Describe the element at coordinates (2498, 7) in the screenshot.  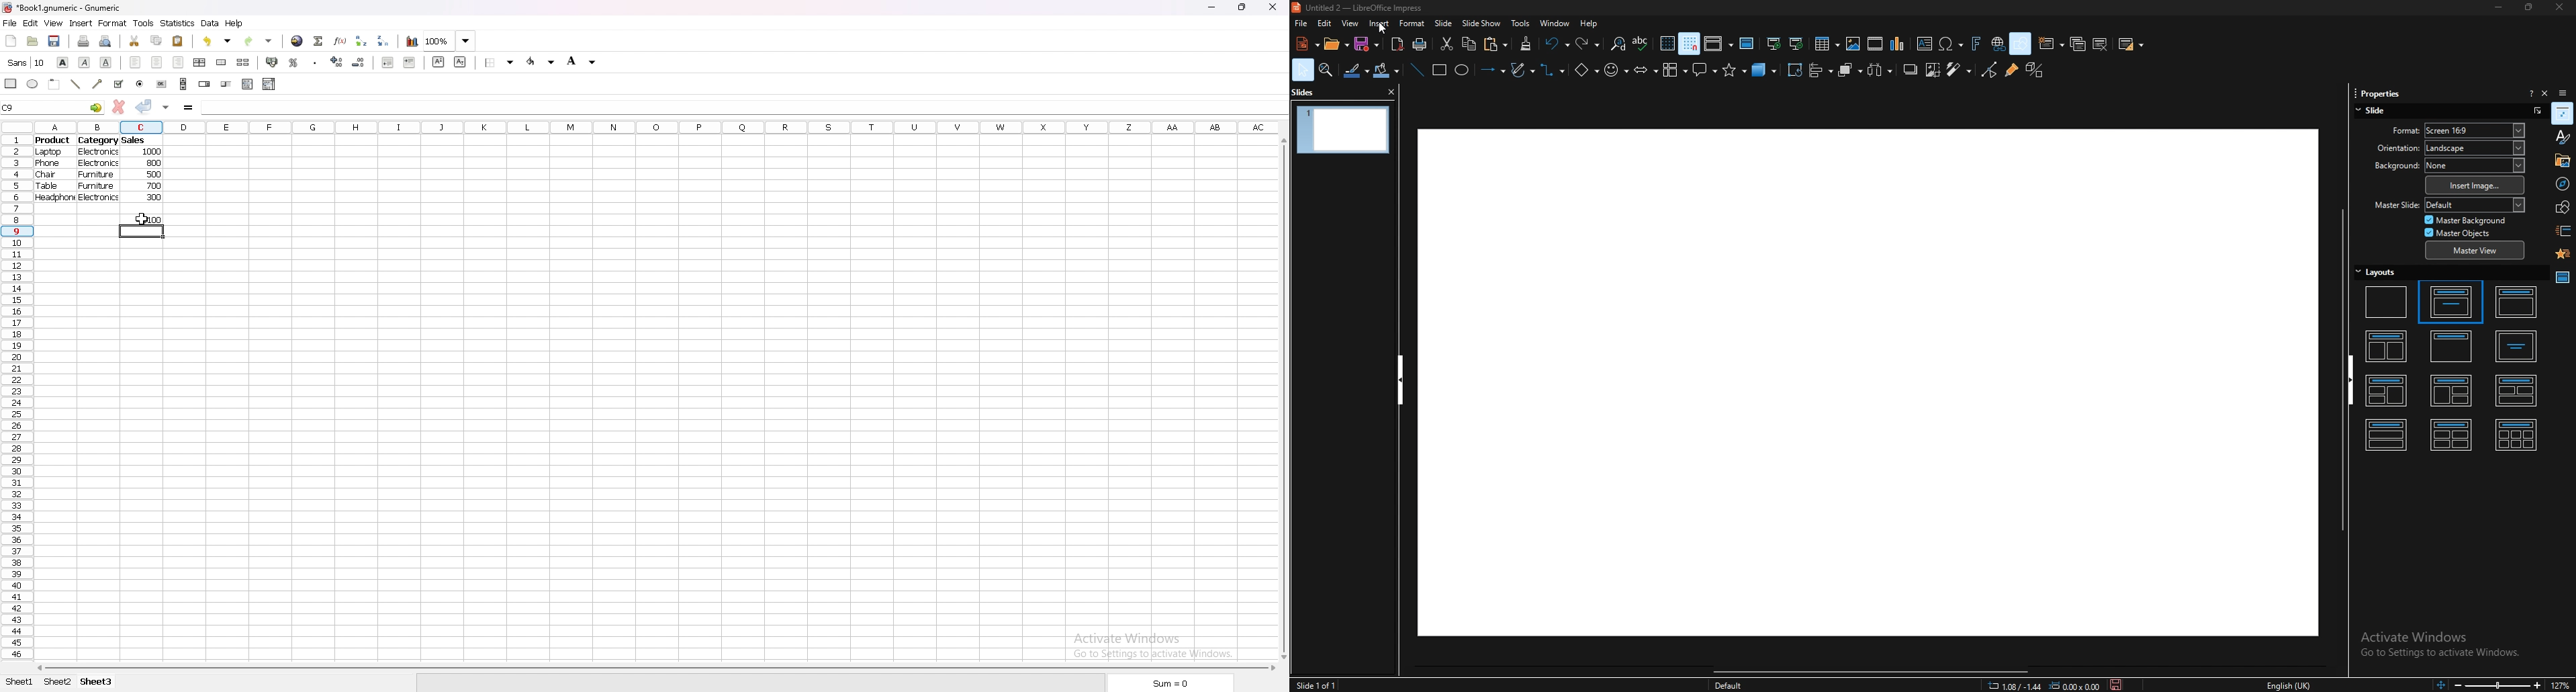
I see `minimize` at that location.